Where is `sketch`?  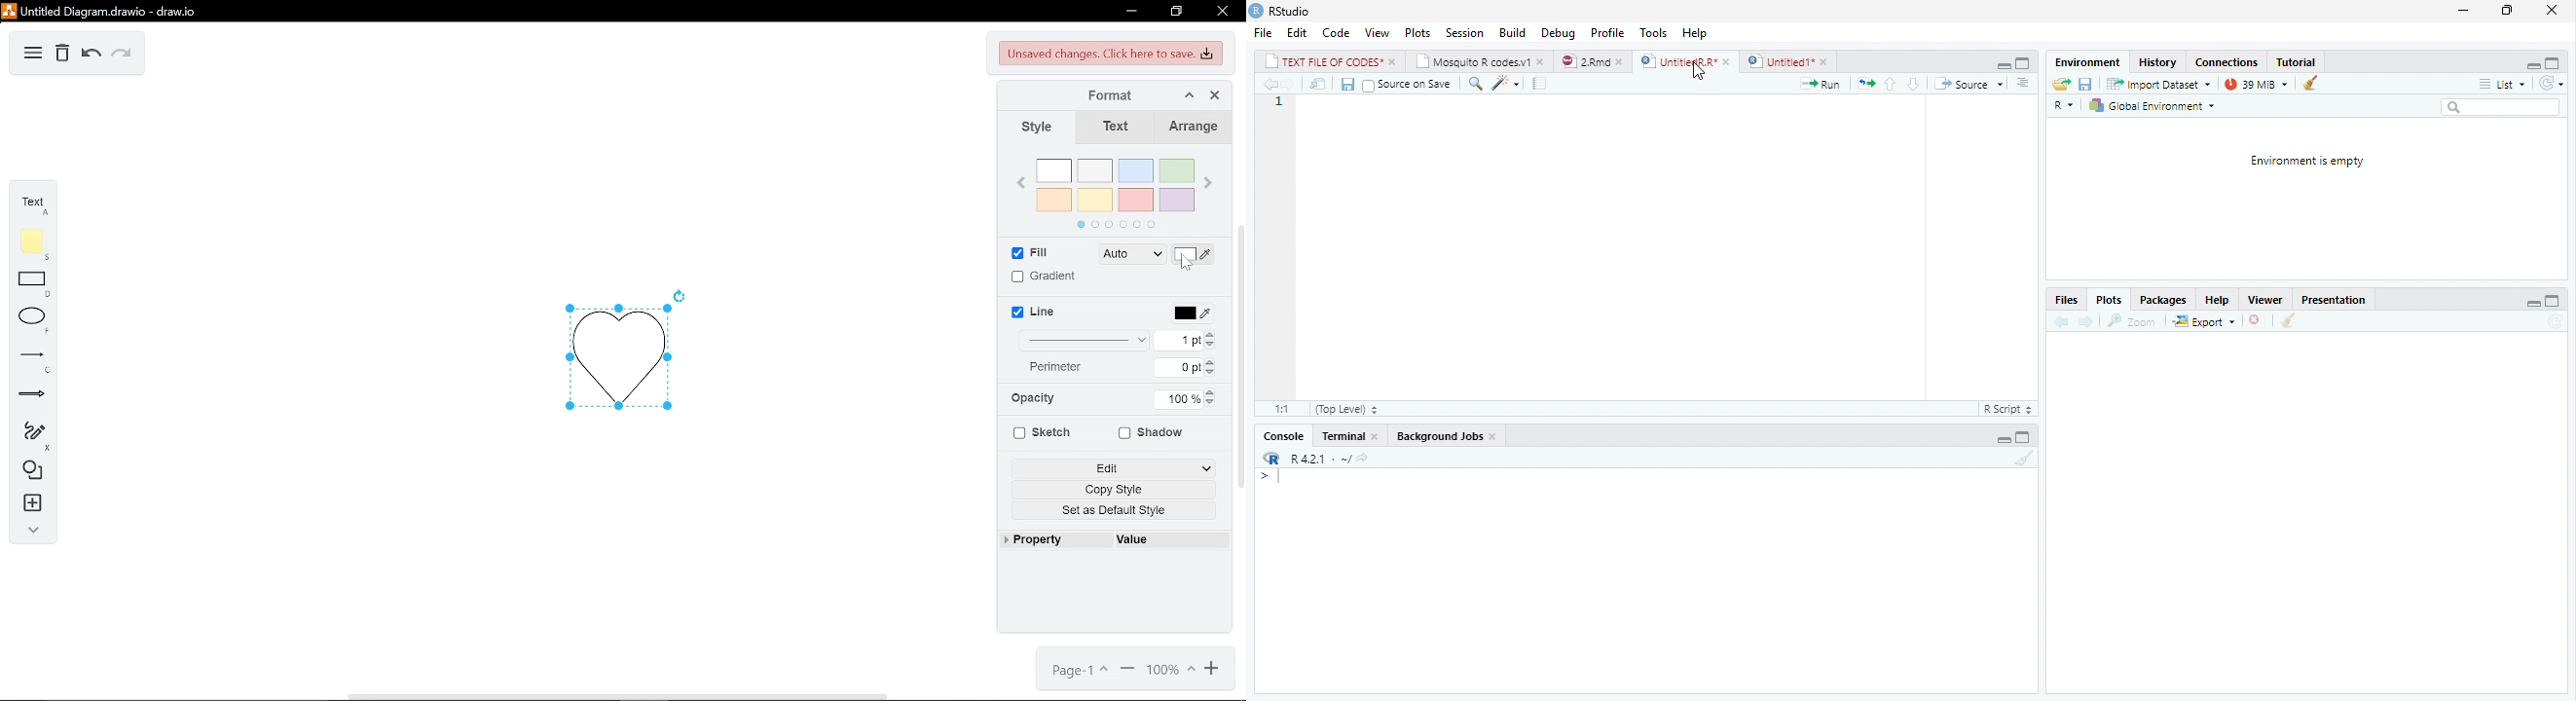
sketch is located at coordinates (1040, 432).